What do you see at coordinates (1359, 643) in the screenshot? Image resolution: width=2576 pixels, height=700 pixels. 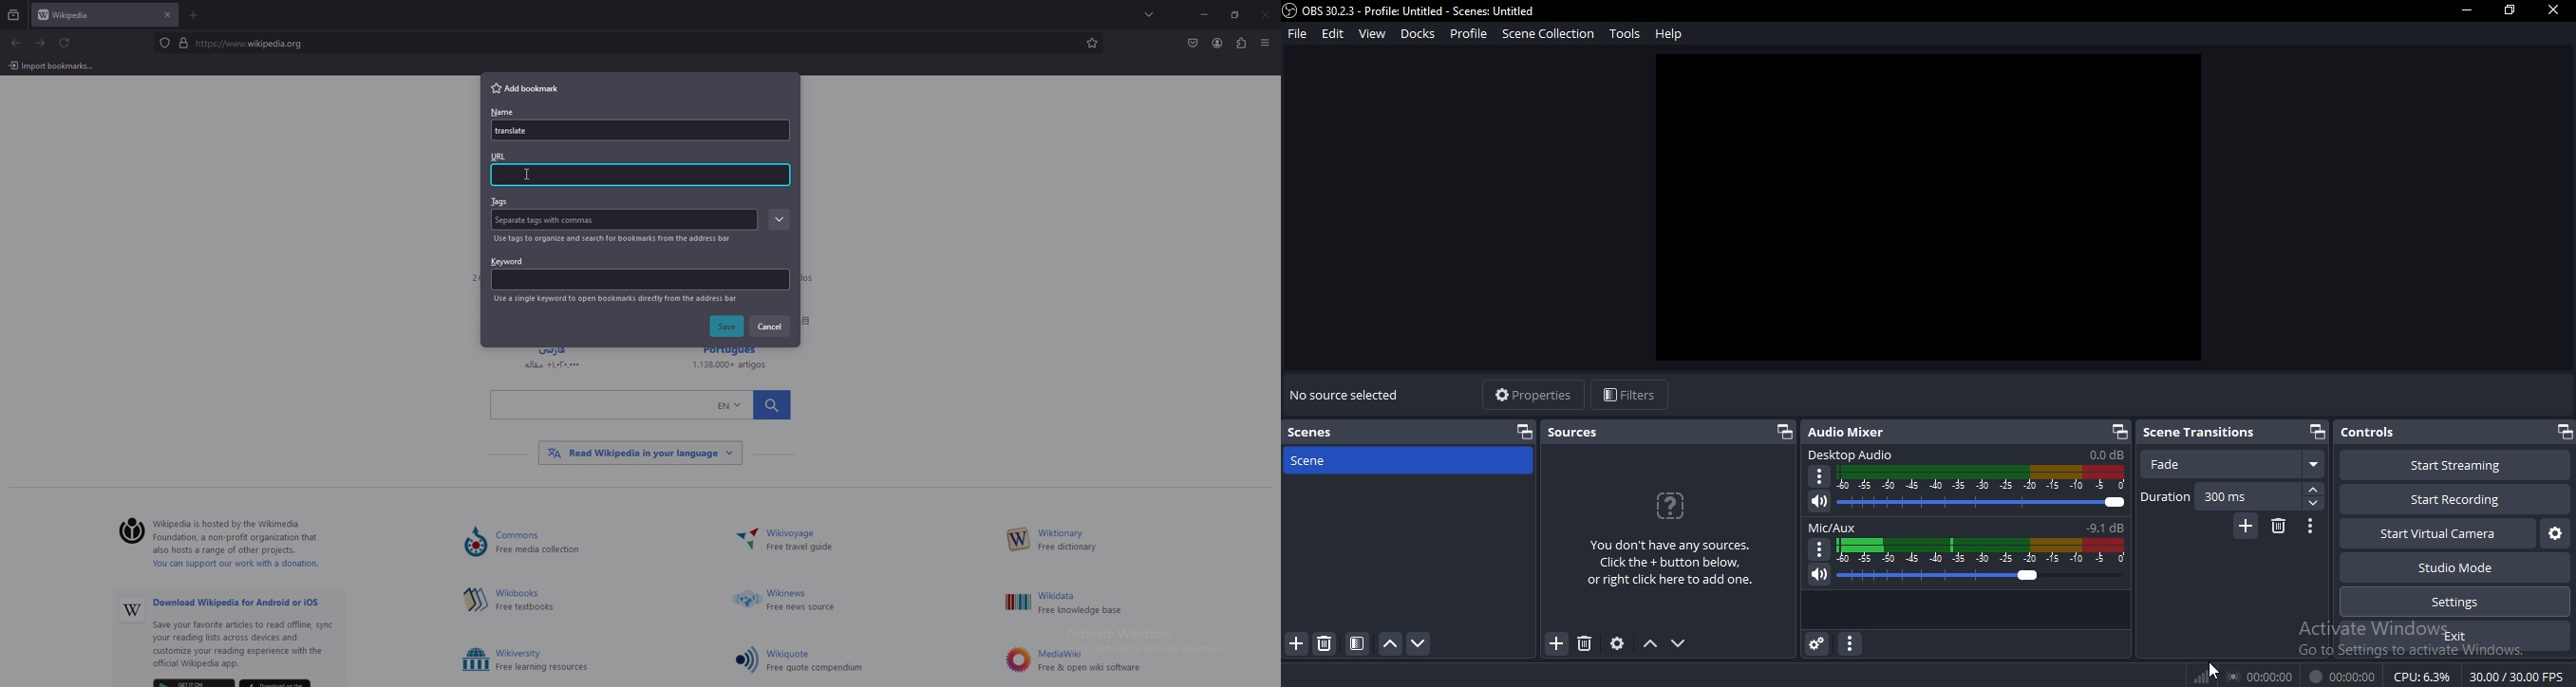 I see `grid` at bounding box center [1359, 643].